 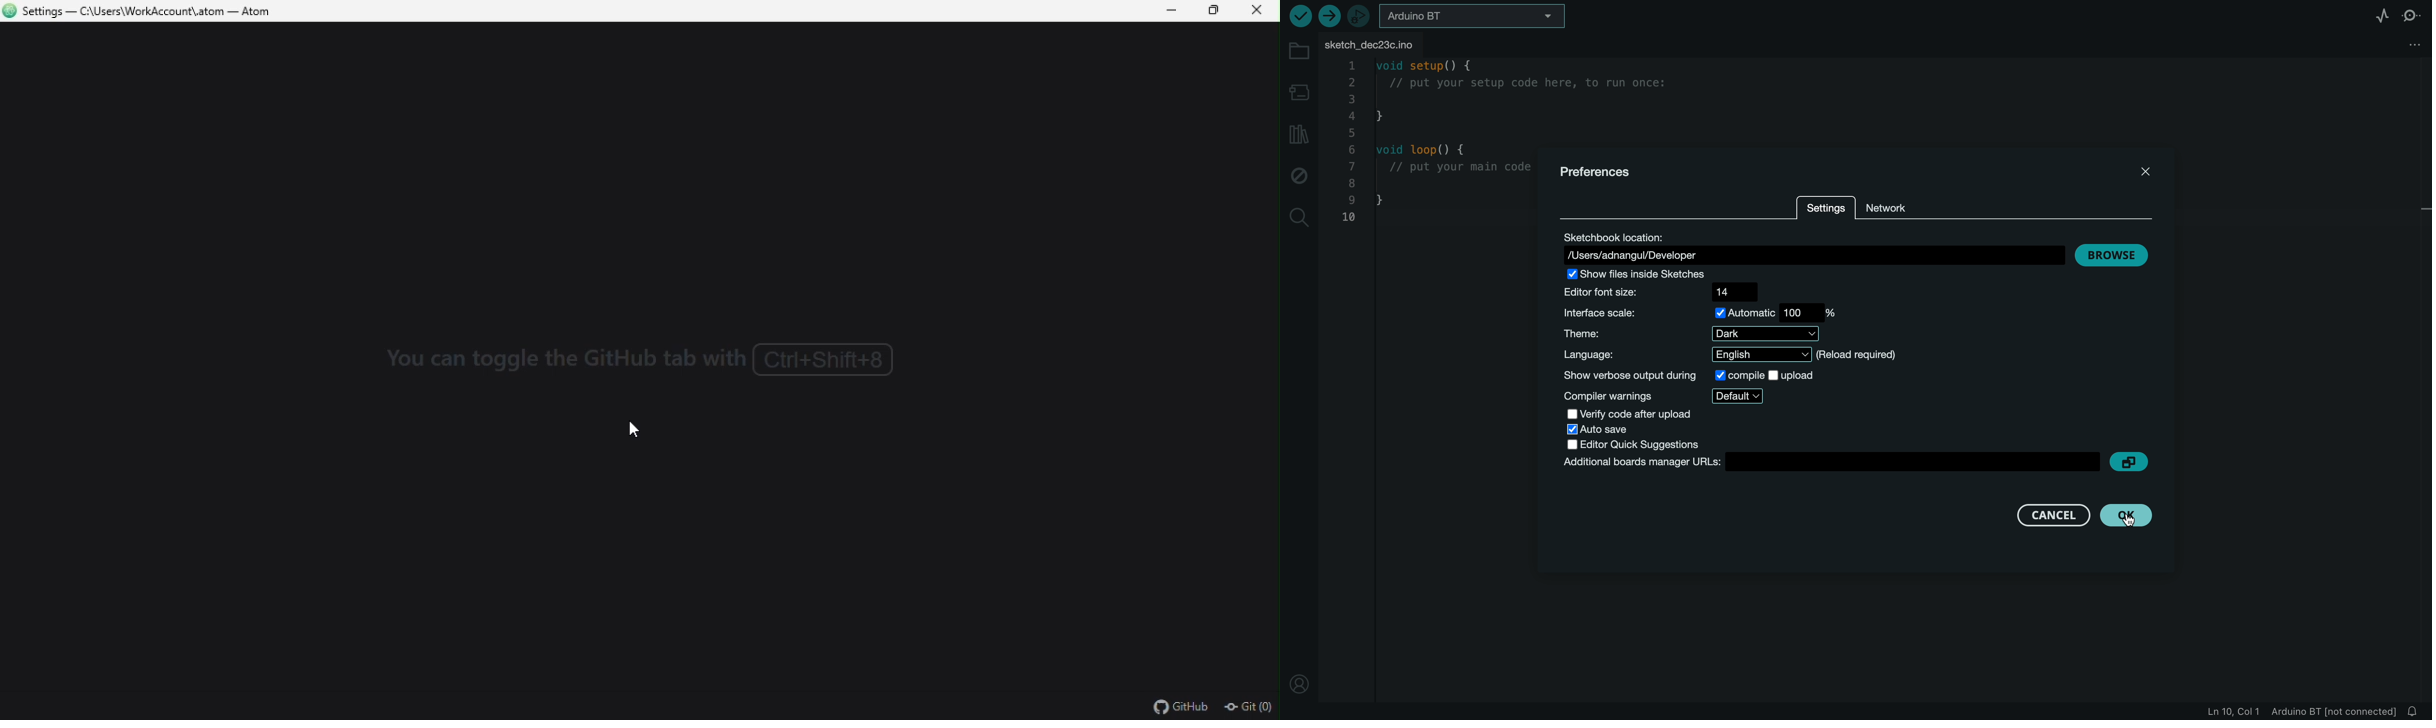 I want to click on git, so click(x=1252, y=706).